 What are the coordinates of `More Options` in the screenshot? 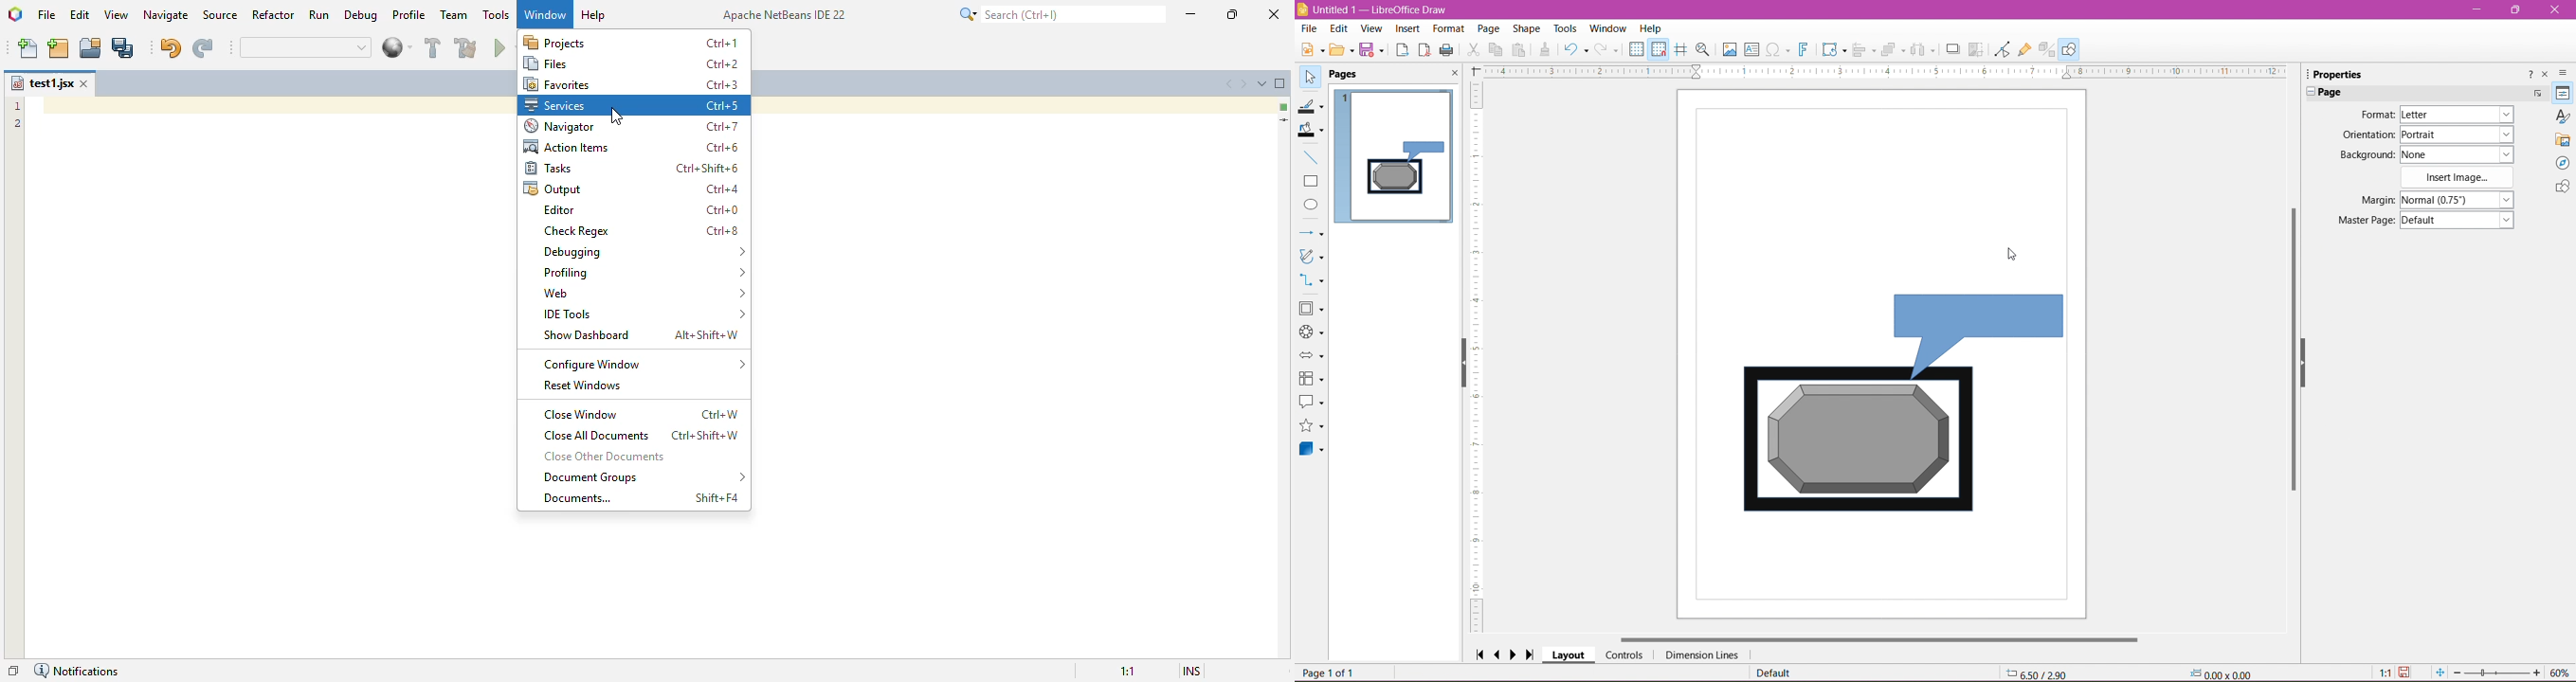 It's located at (2537, 93).